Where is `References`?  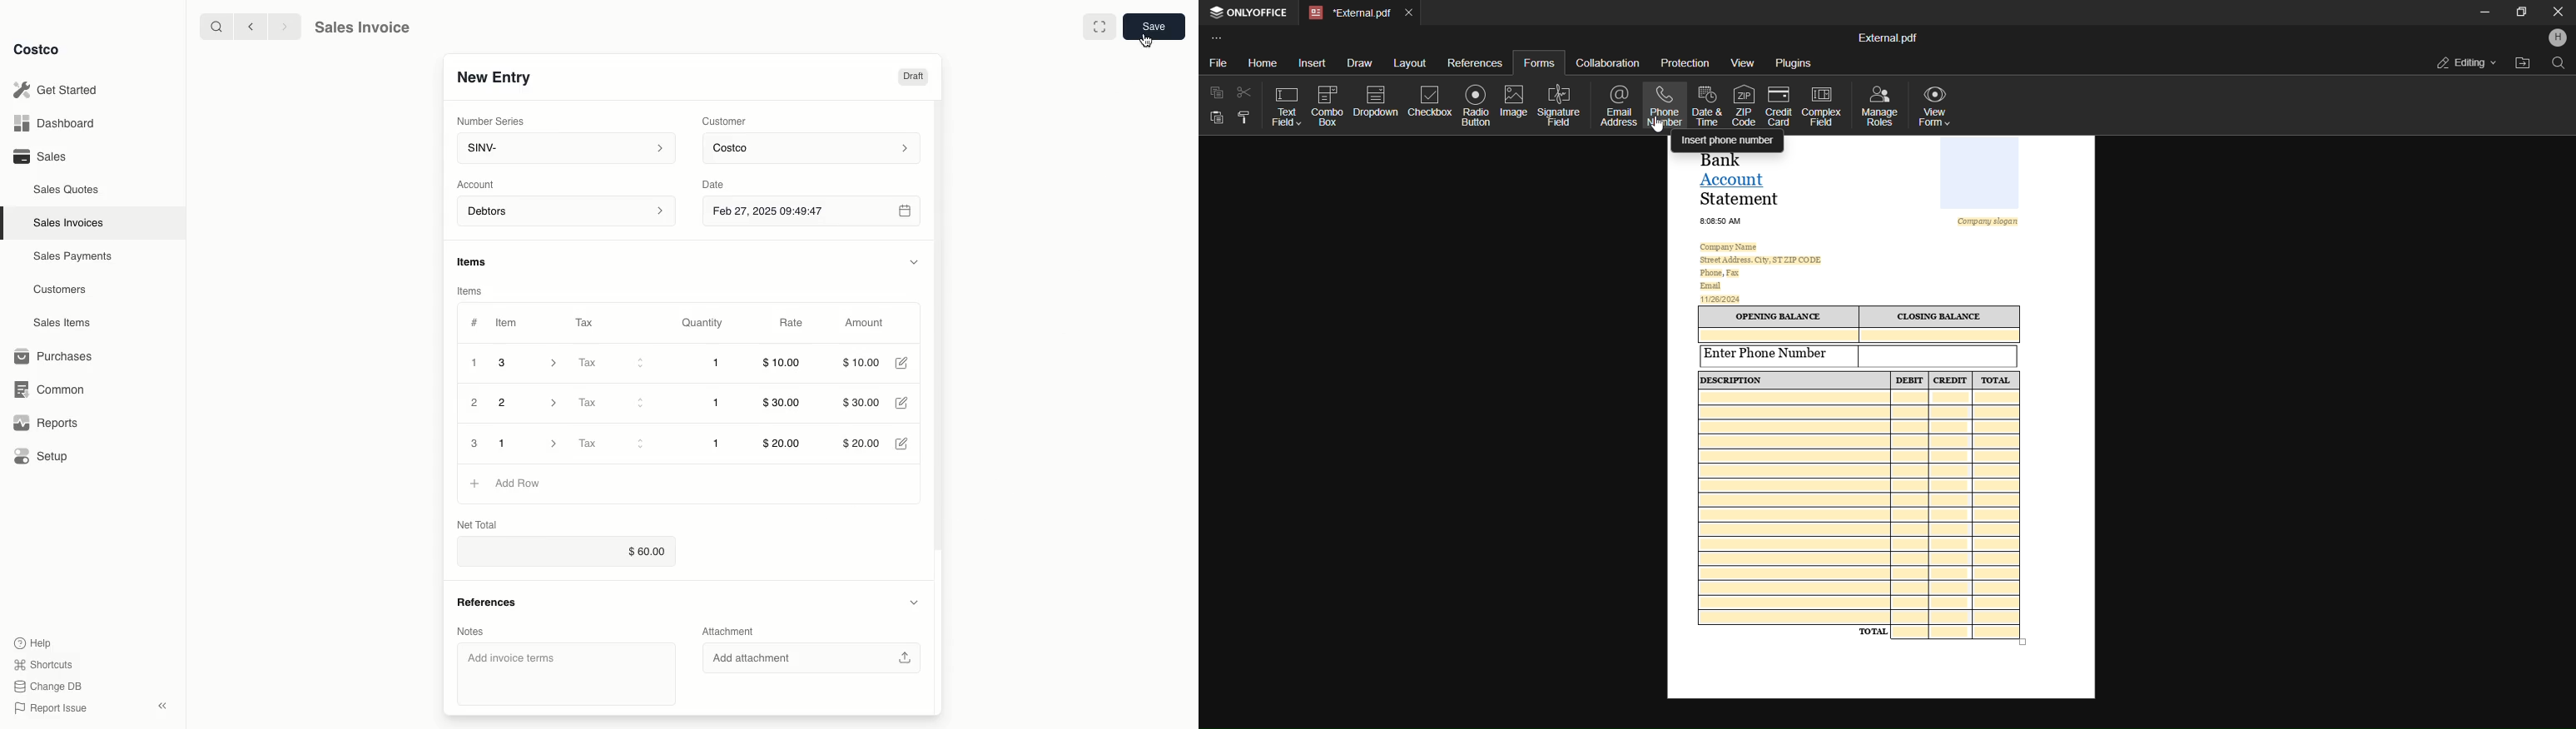
References is located at coordinates (492, 607).